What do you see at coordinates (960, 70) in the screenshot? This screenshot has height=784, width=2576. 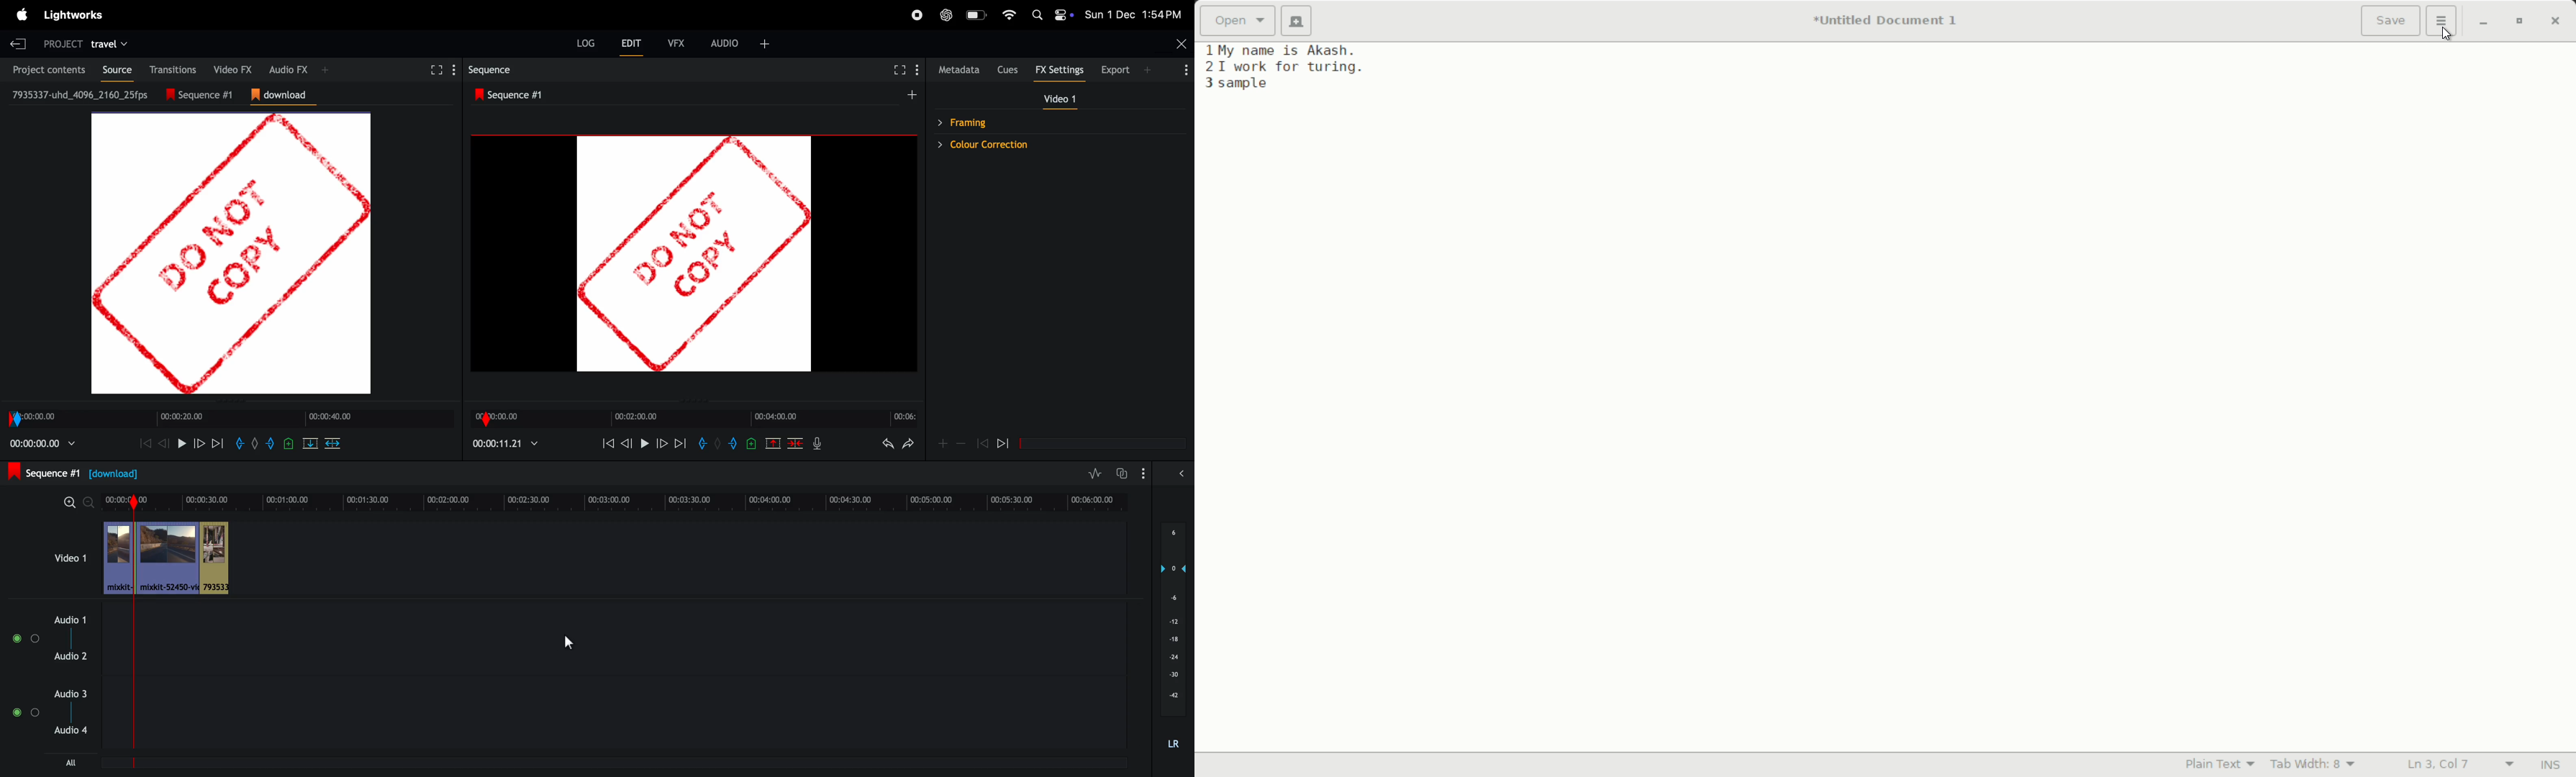 I see `meta data` at bounding box center [960, 70].